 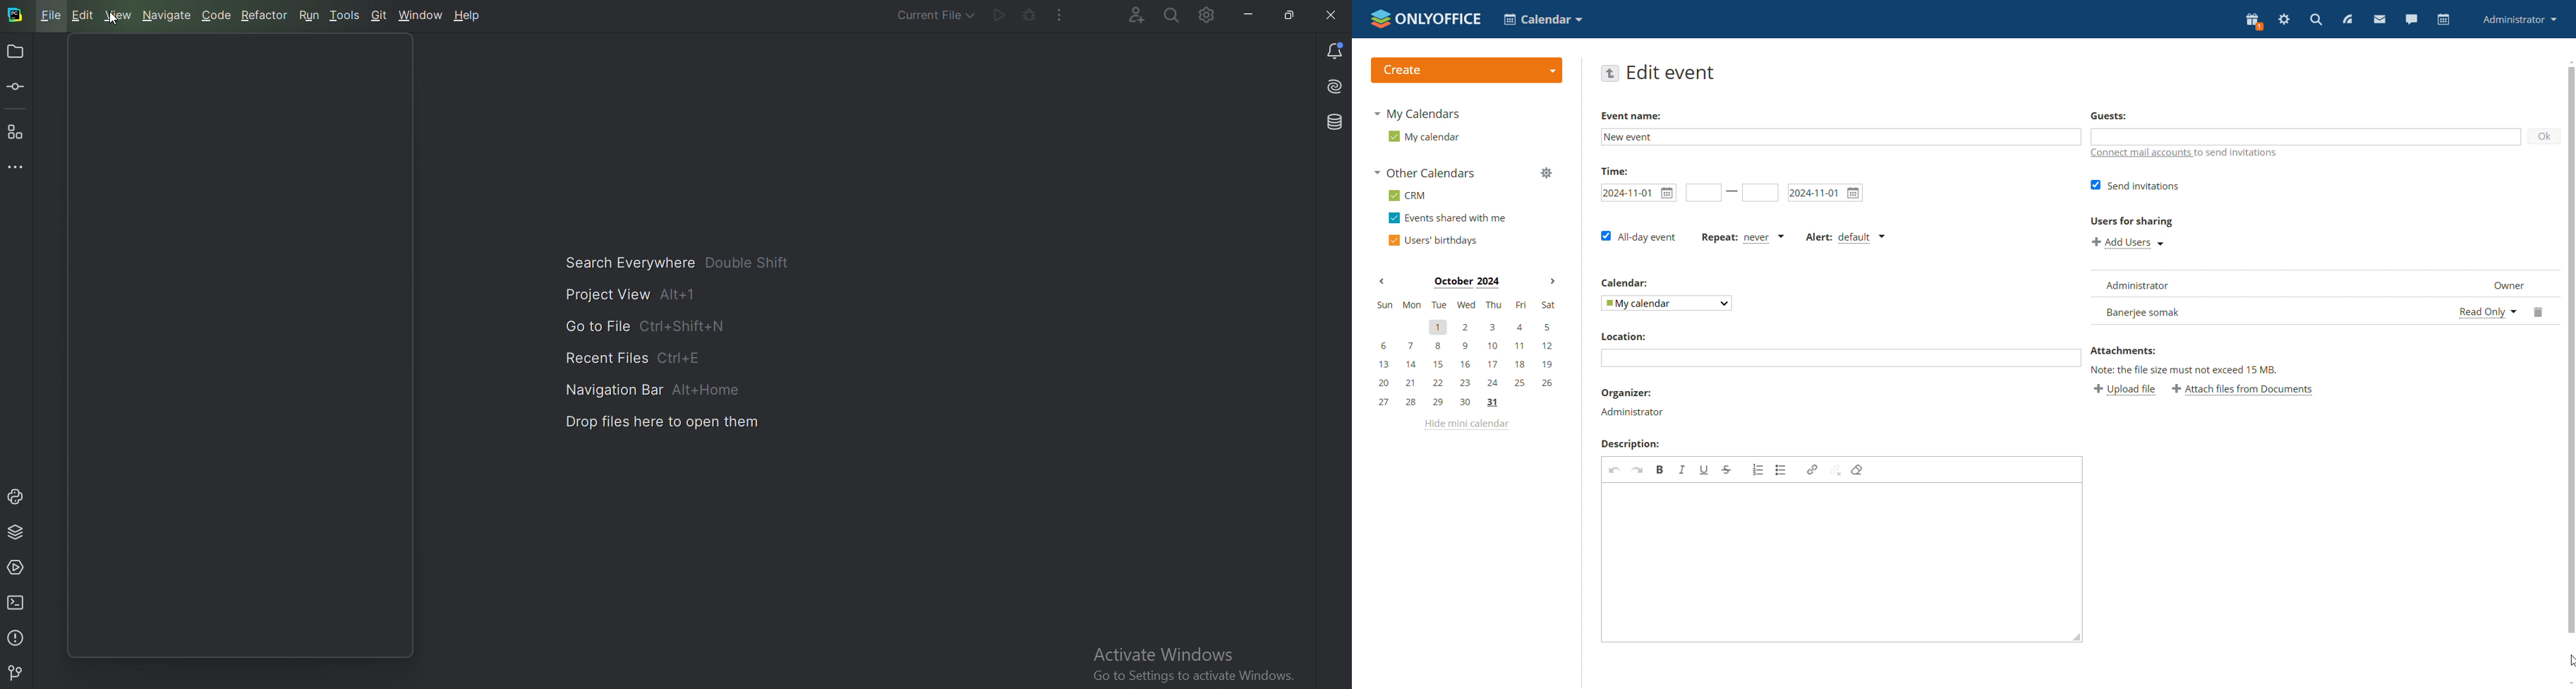 I want to click on Users for sharing, so click(x=2132, y=222).